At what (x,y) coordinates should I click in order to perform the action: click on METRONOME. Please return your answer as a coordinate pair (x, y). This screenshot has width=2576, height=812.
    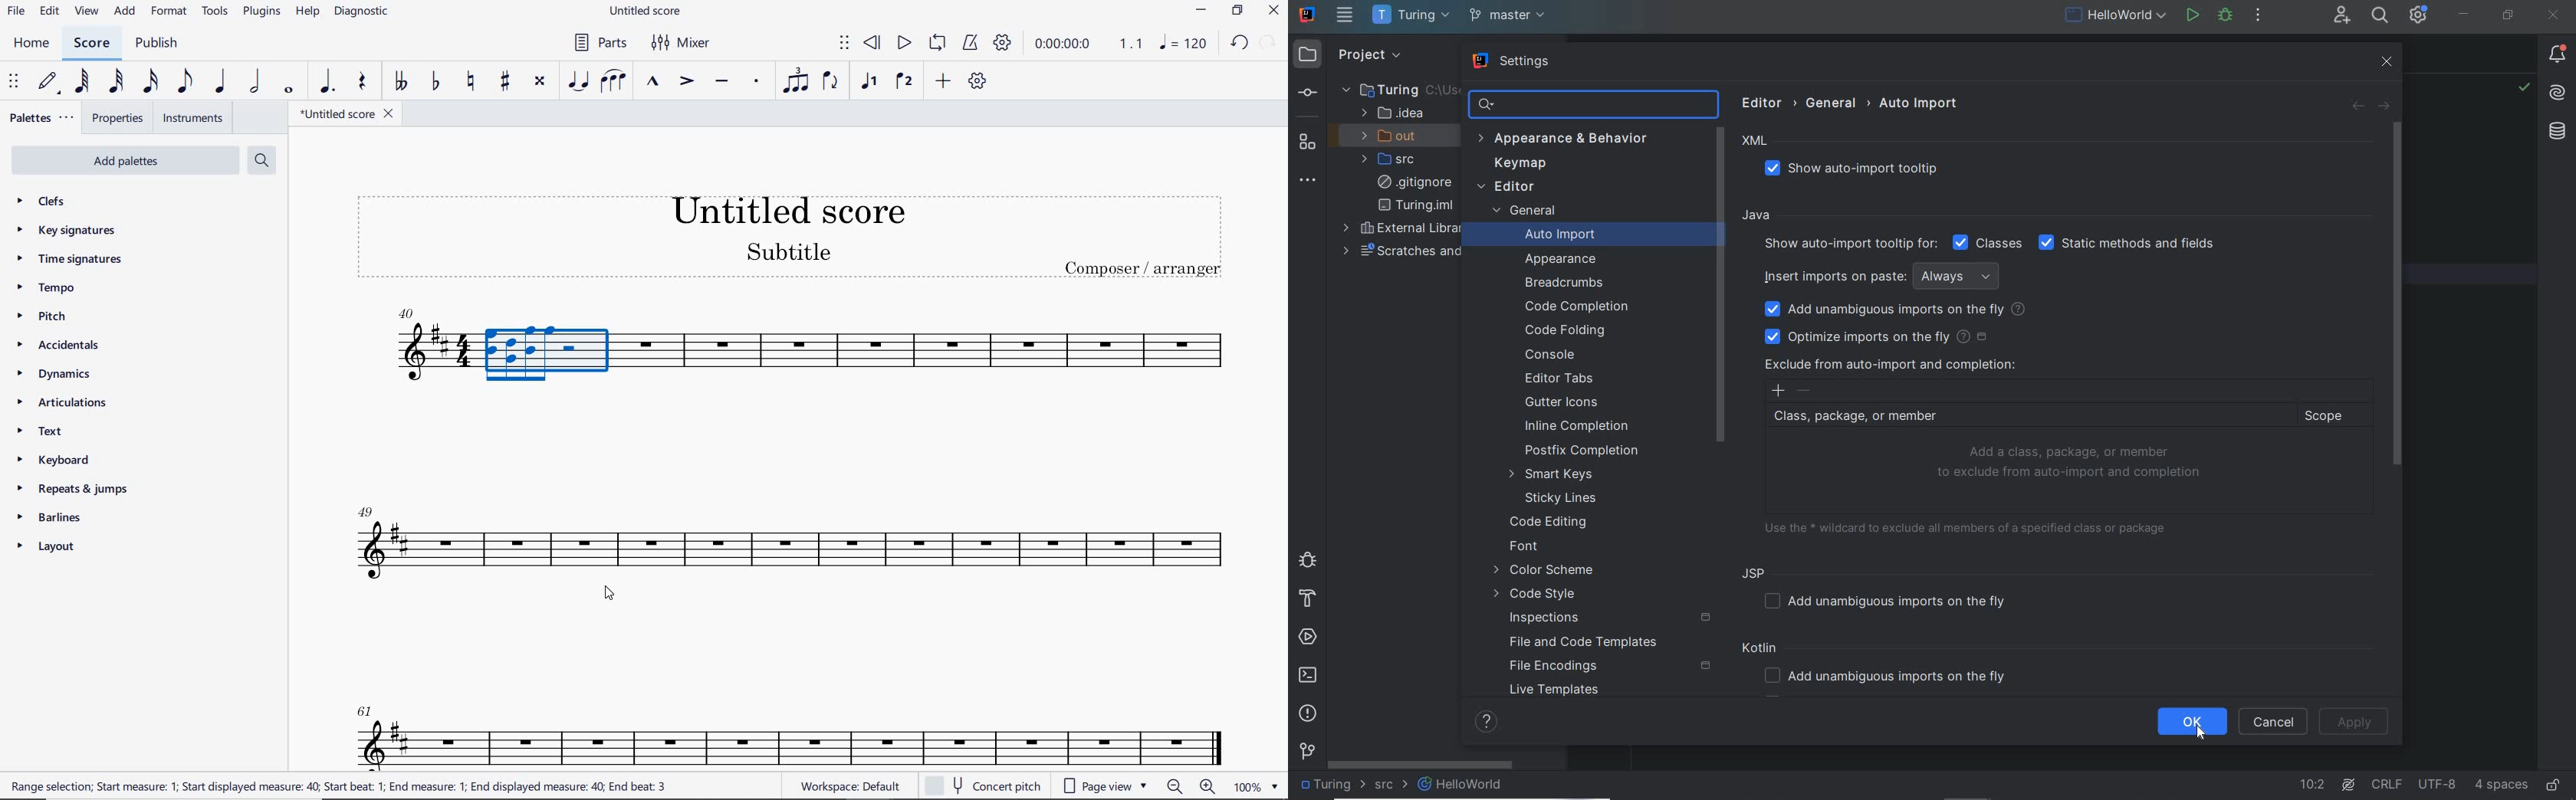
    Looking at the image, I should click on (970, 43).